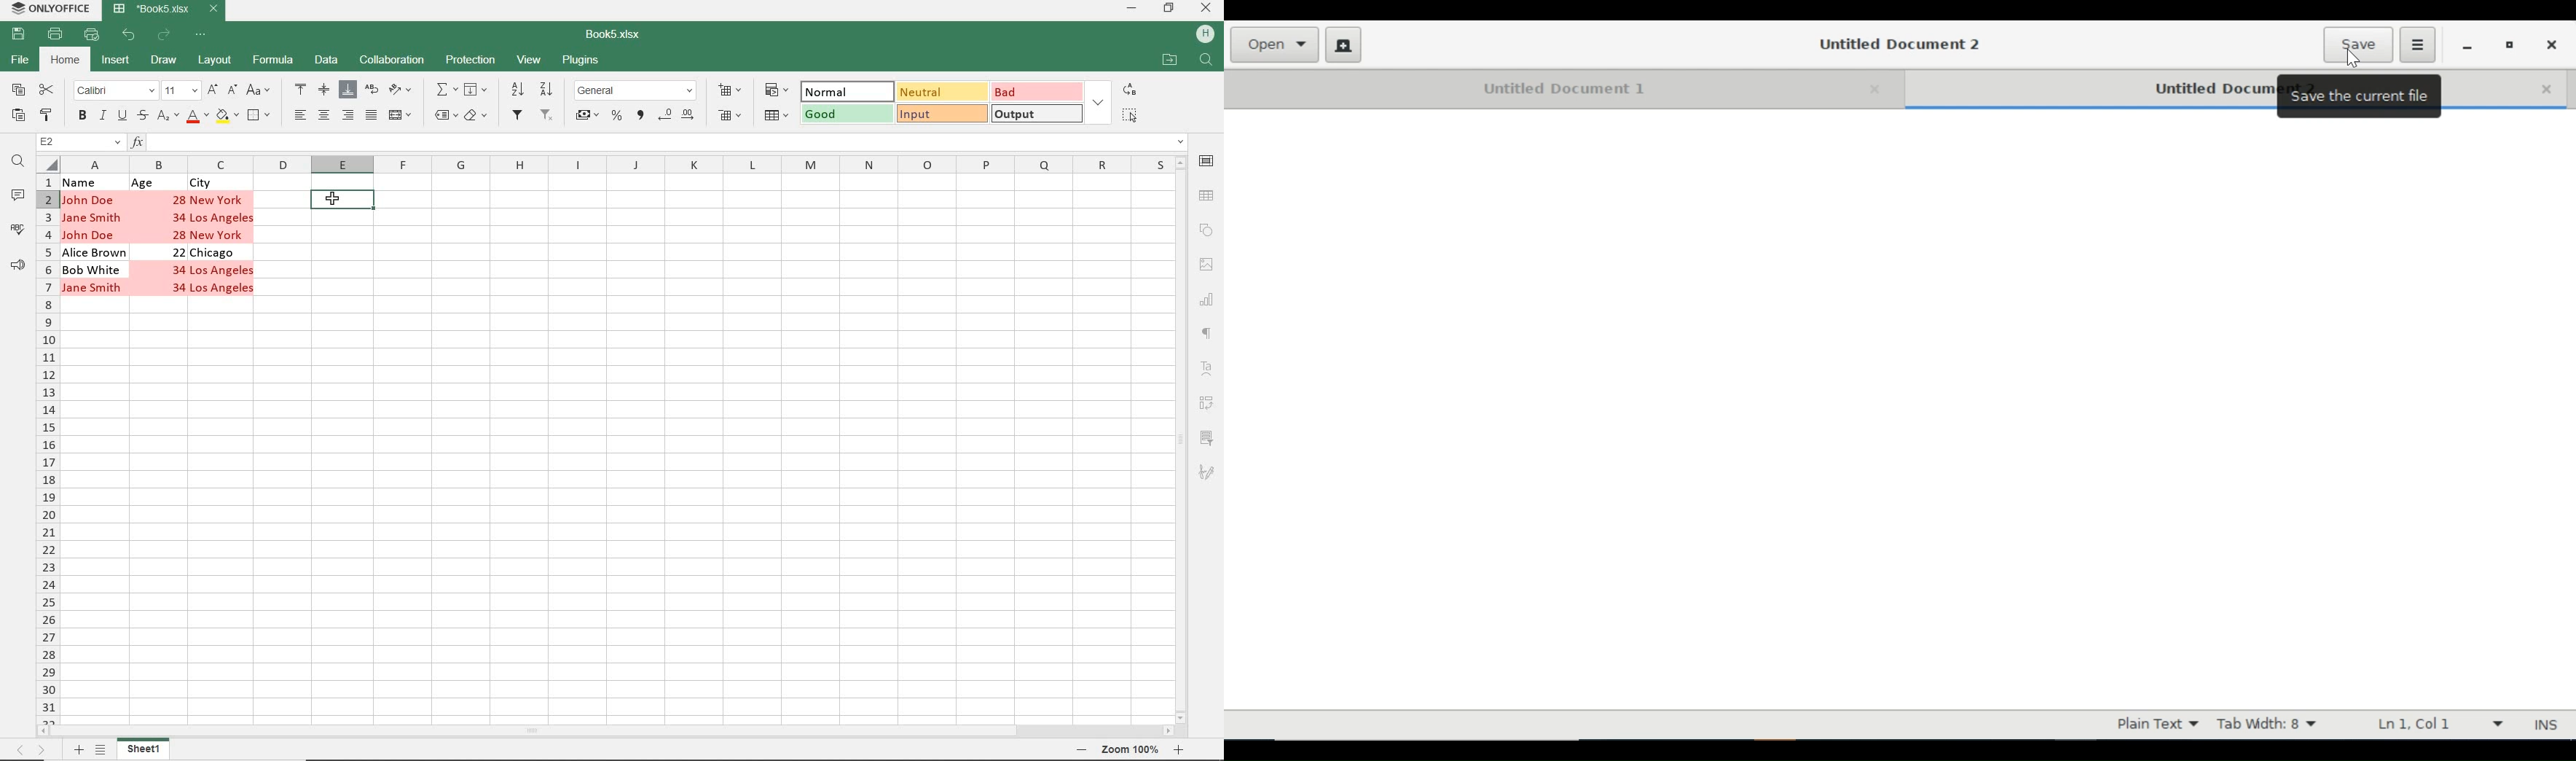 The width and height of the screenshot is (2576, 784). I want to click on save the current file tooltip, so click(2361, 97).